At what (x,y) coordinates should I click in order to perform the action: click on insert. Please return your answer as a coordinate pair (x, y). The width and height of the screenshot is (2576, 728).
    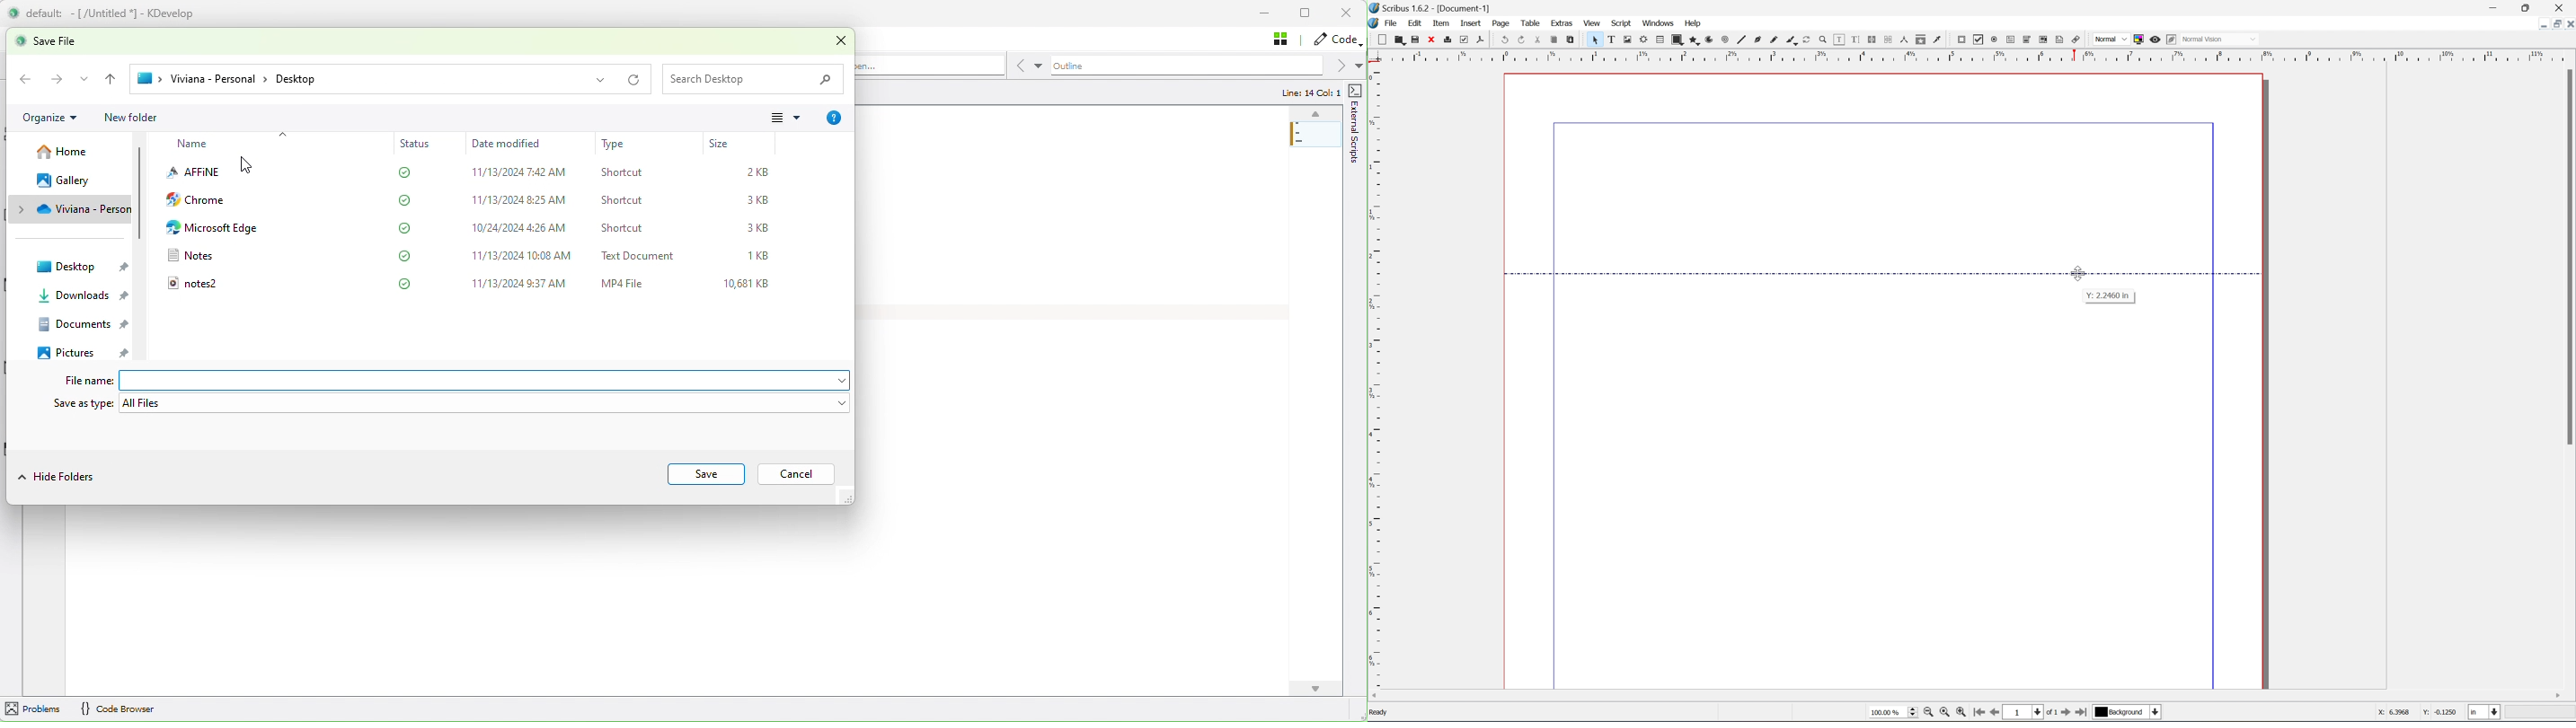
    Looking at the image, I should click on (1464, 22).